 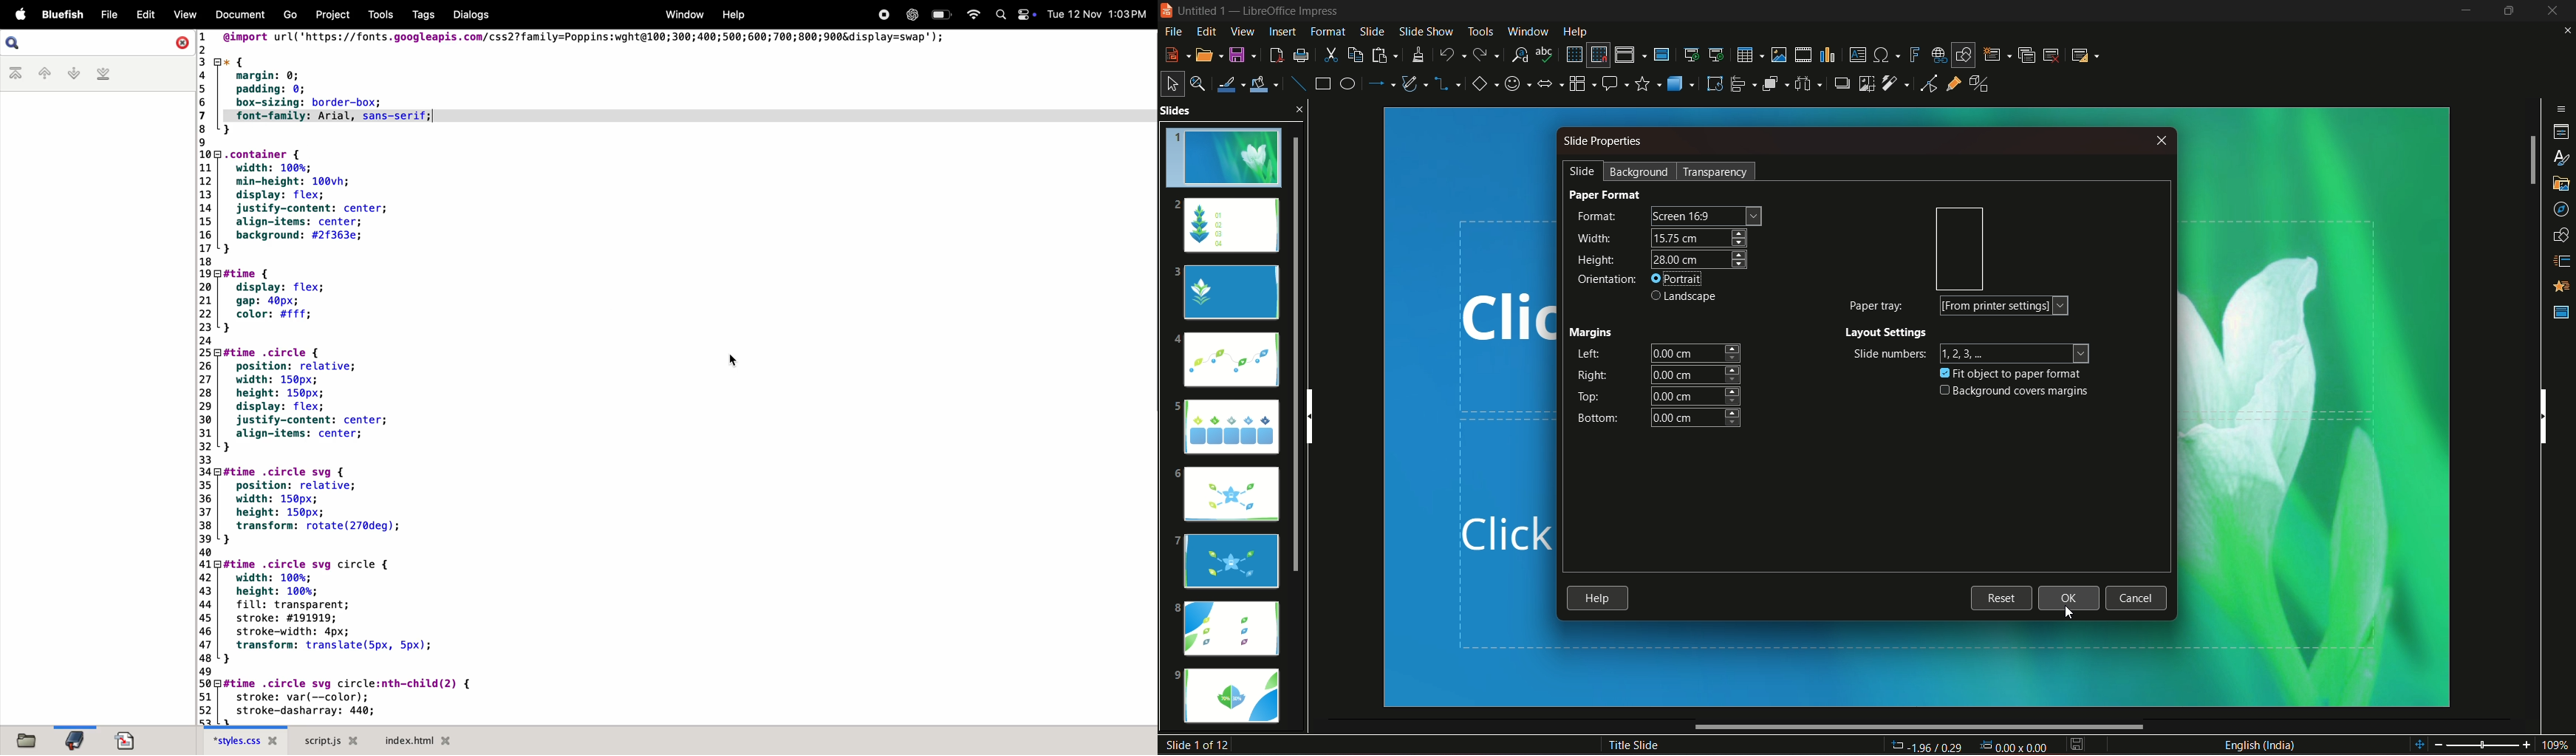 What do you see at coordinates (1575, 30) in the screenshot?
I see `help` at bounding box center [1575, 30].